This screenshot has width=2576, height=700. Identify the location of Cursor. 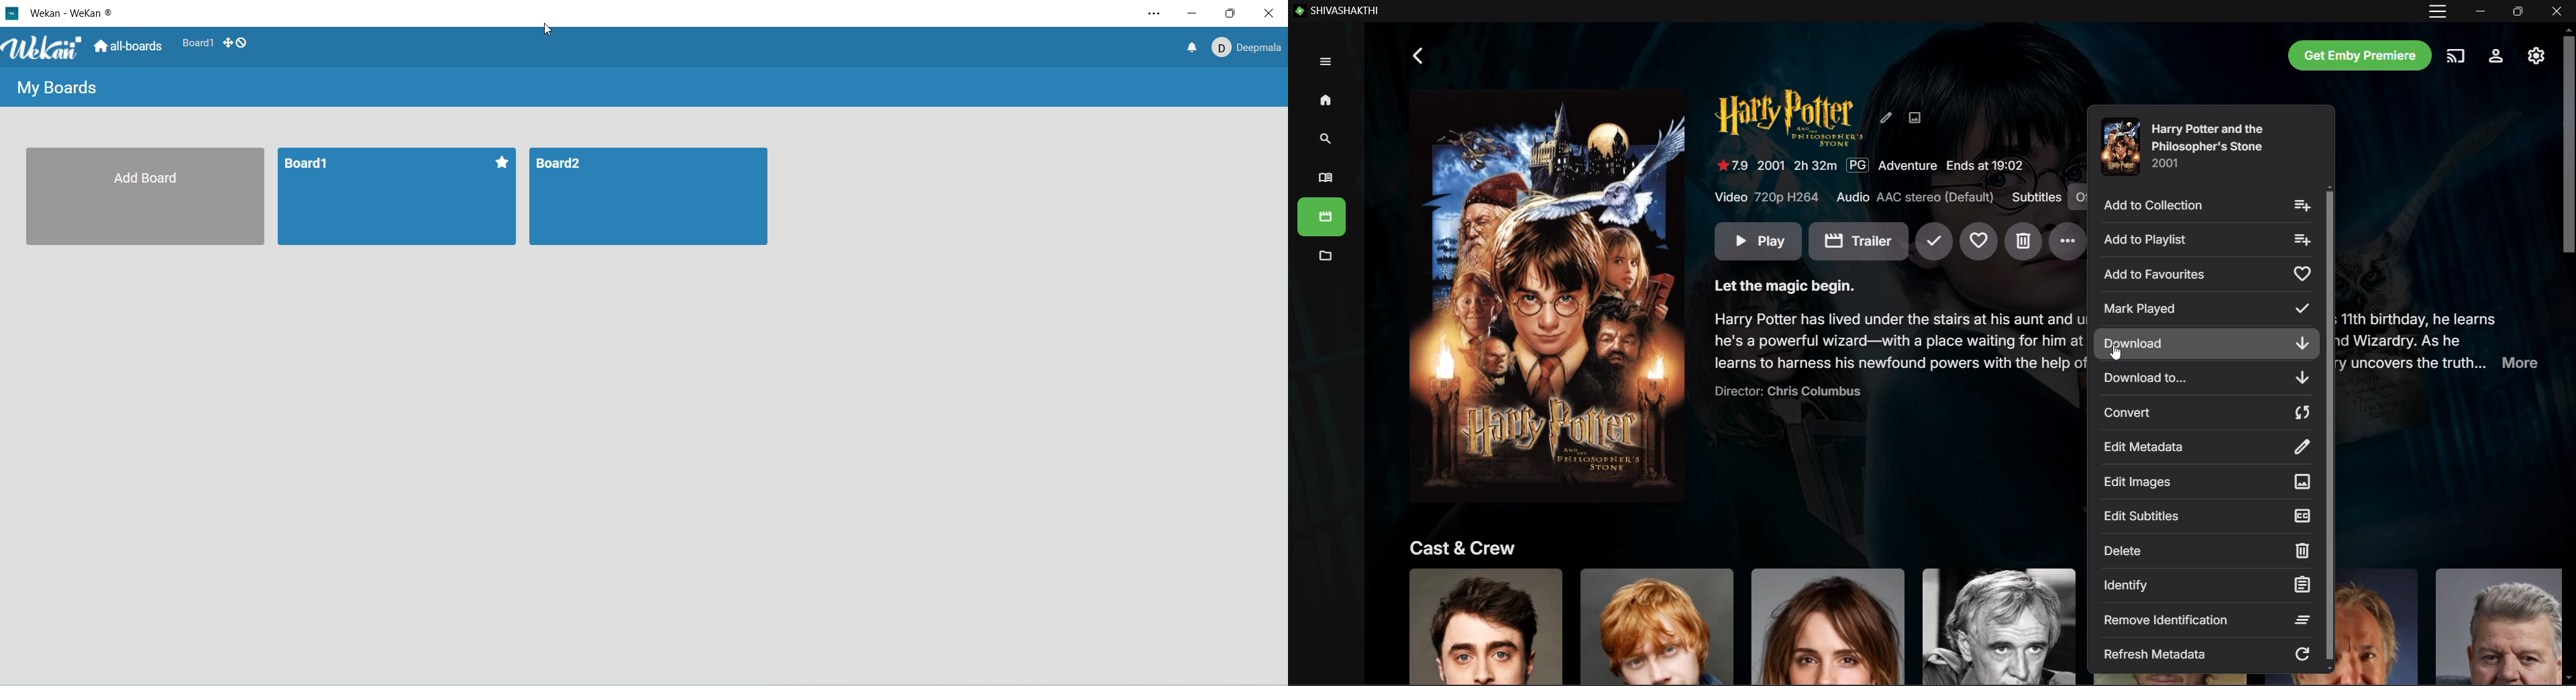
(2115, 352).